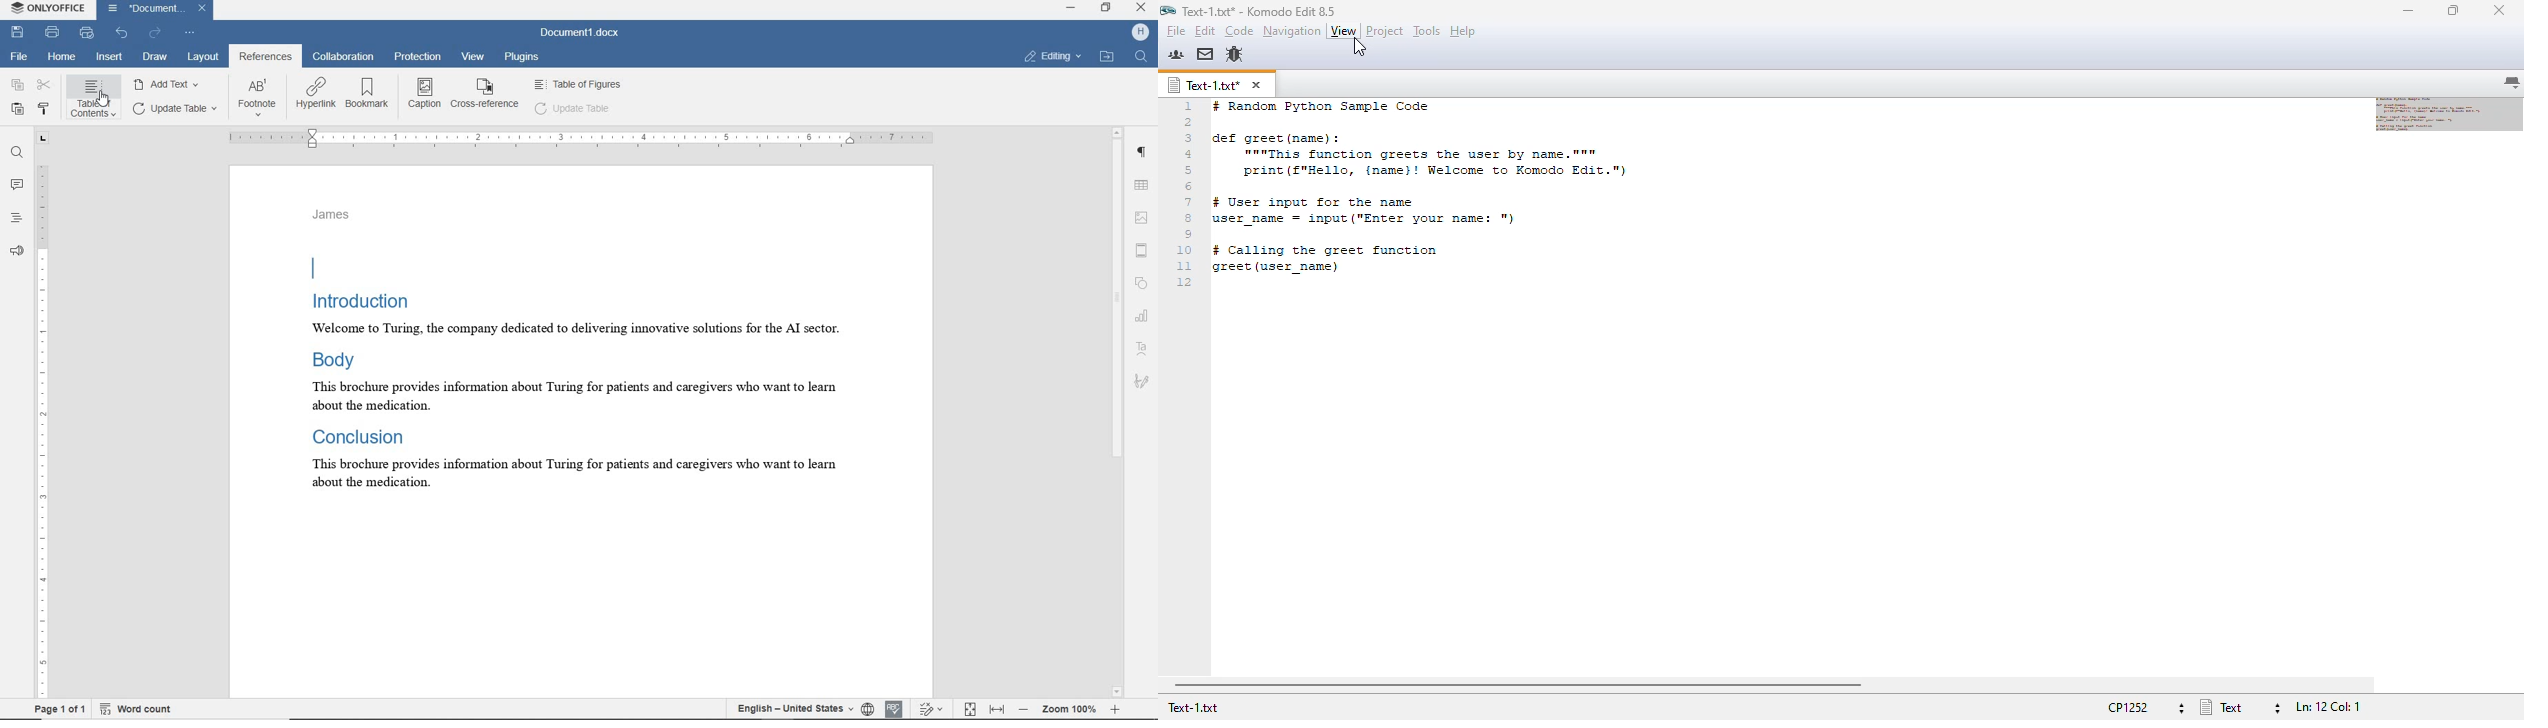  Describe the element at coordinates (18, 56) in the screenshot. I see `file` at that location.